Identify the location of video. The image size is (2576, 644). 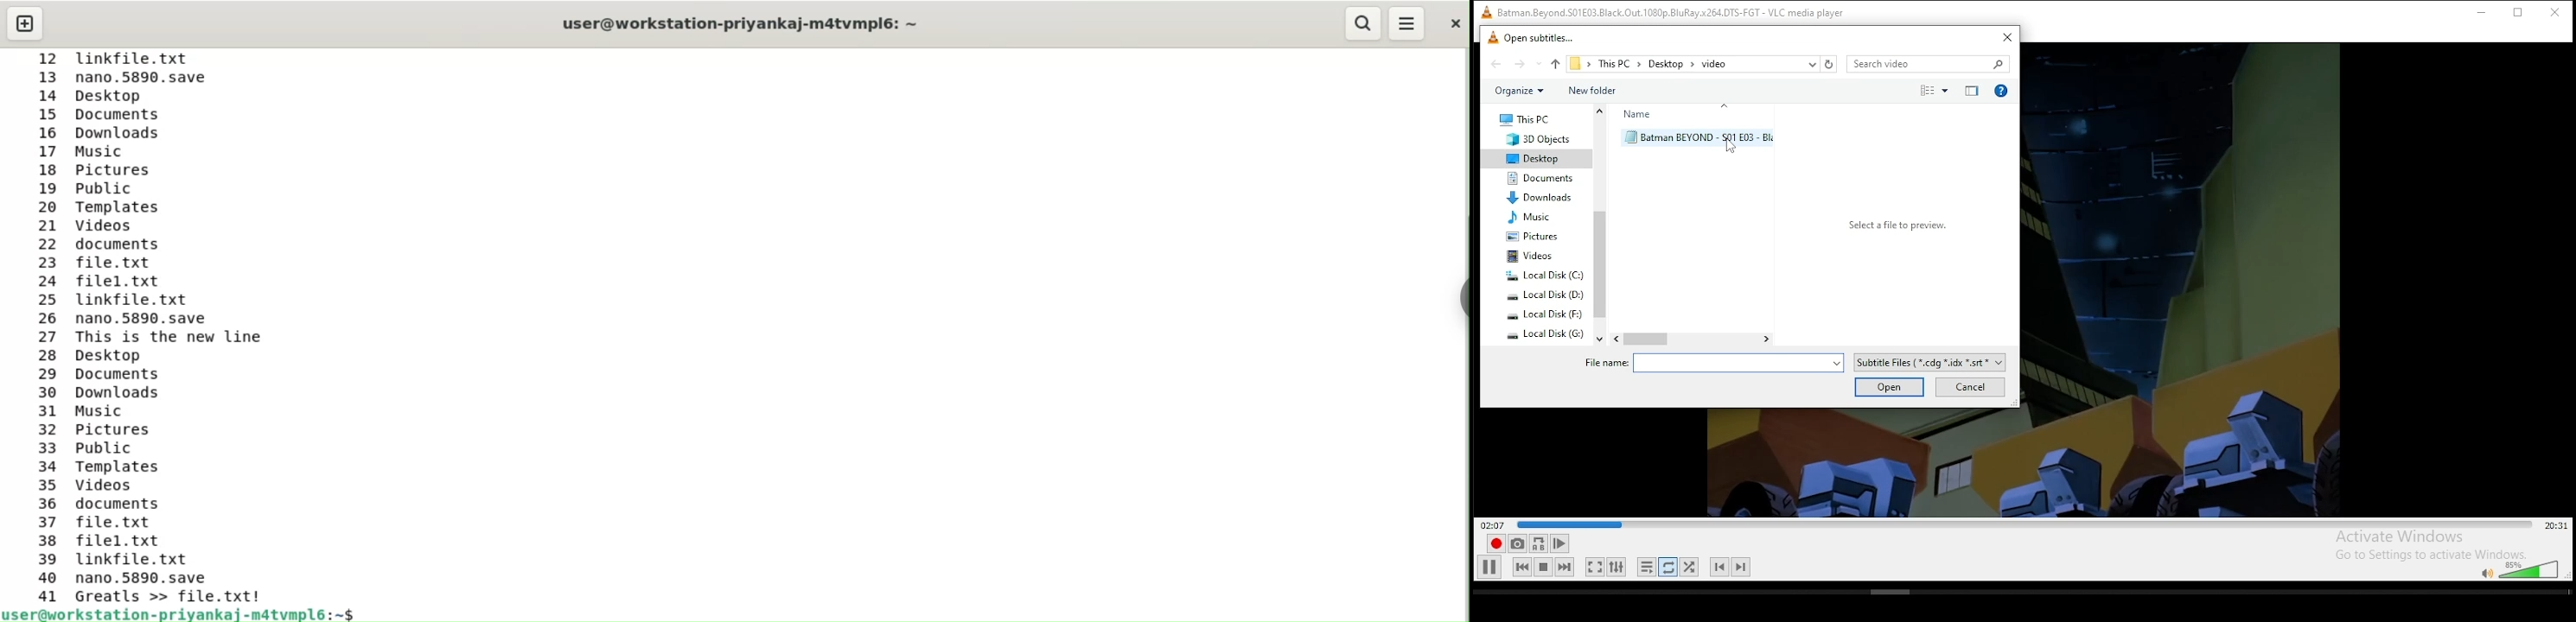
(1713, 63).